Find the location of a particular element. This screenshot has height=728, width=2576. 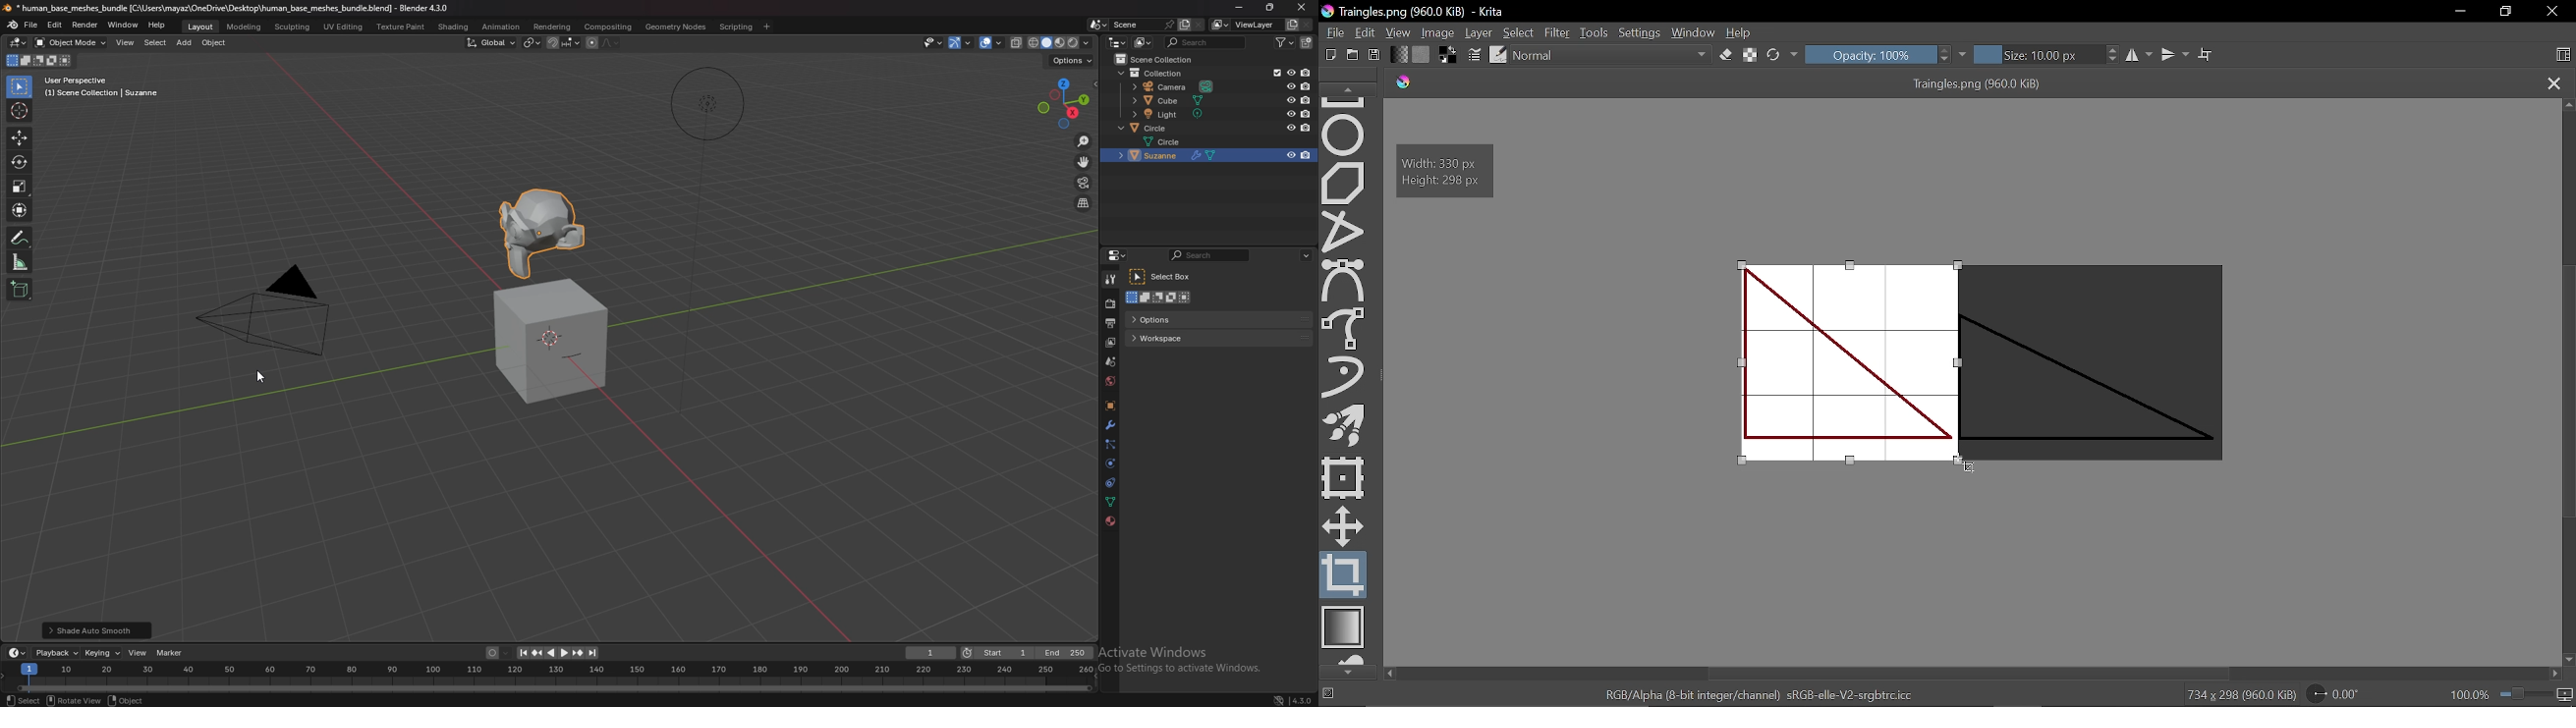

collection is located at coordinates (1154, 73).